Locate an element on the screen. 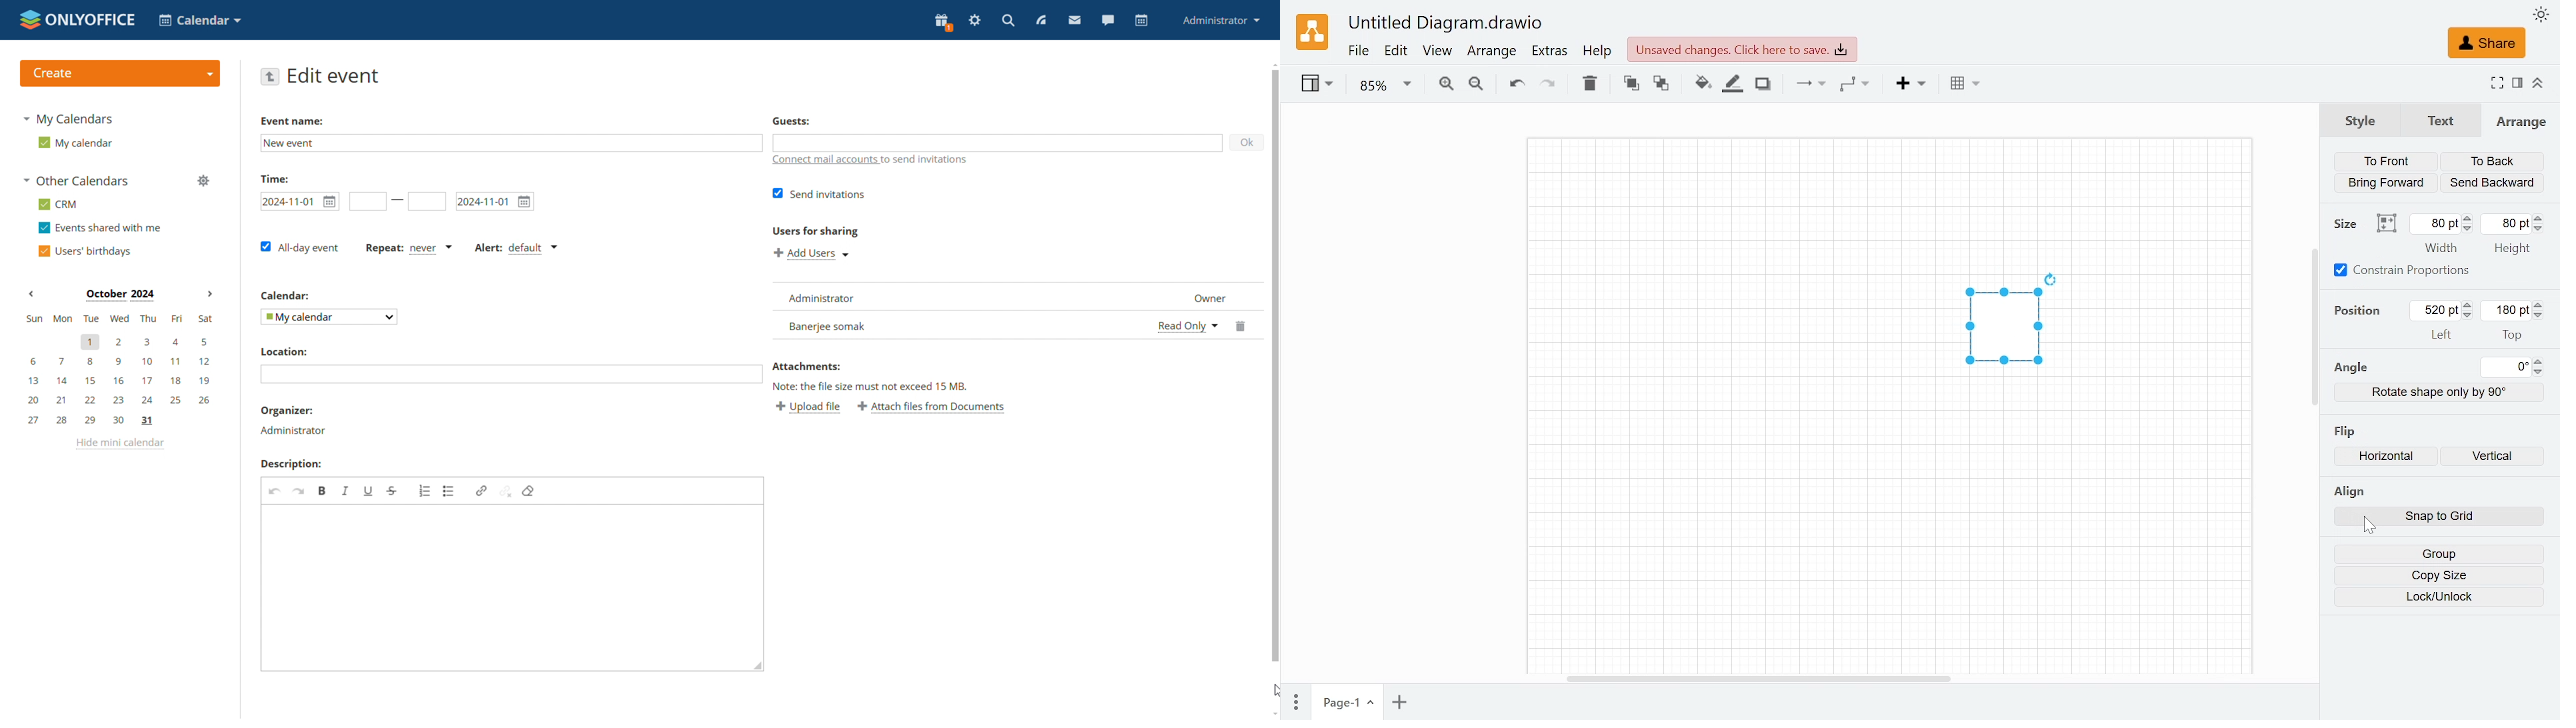  Zoom out is located at coordinates (1476, 86).